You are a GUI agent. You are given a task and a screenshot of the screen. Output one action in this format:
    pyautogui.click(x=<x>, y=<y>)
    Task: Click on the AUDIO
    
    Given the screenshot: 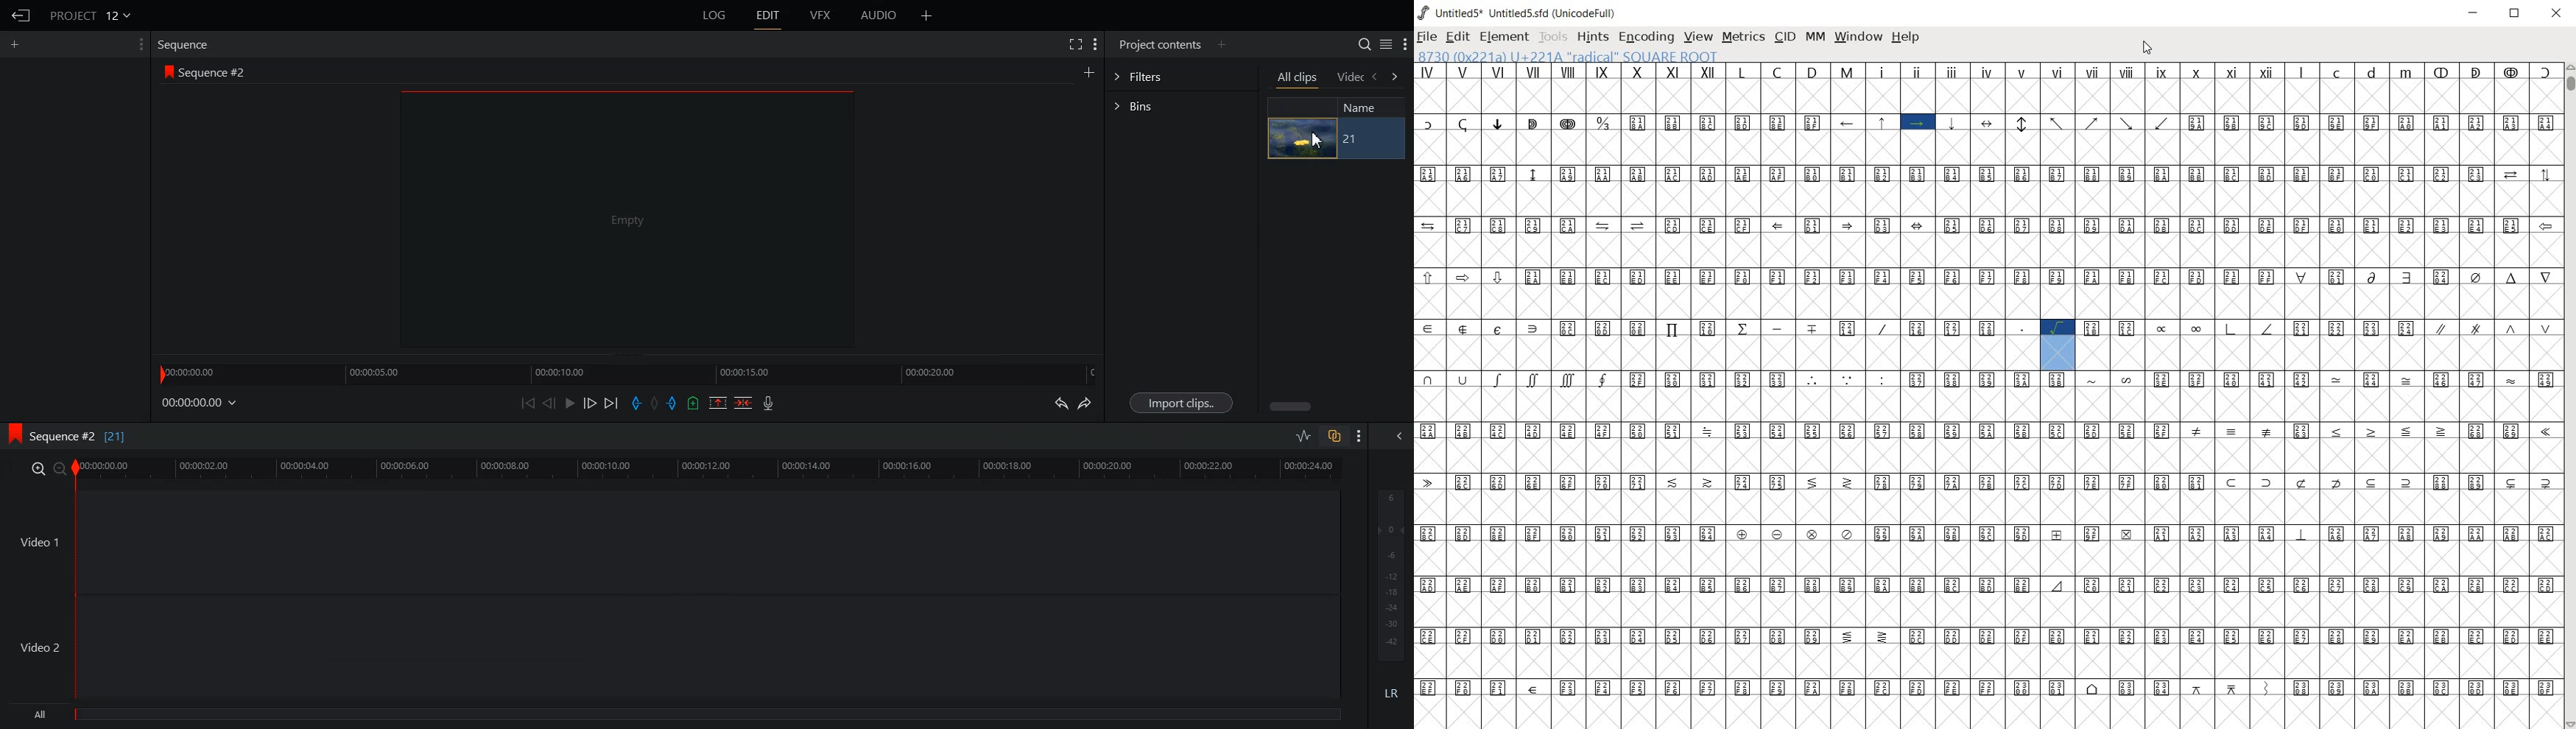 What is the action you would take?
    pyautogui.click(x=879, y=15)
    